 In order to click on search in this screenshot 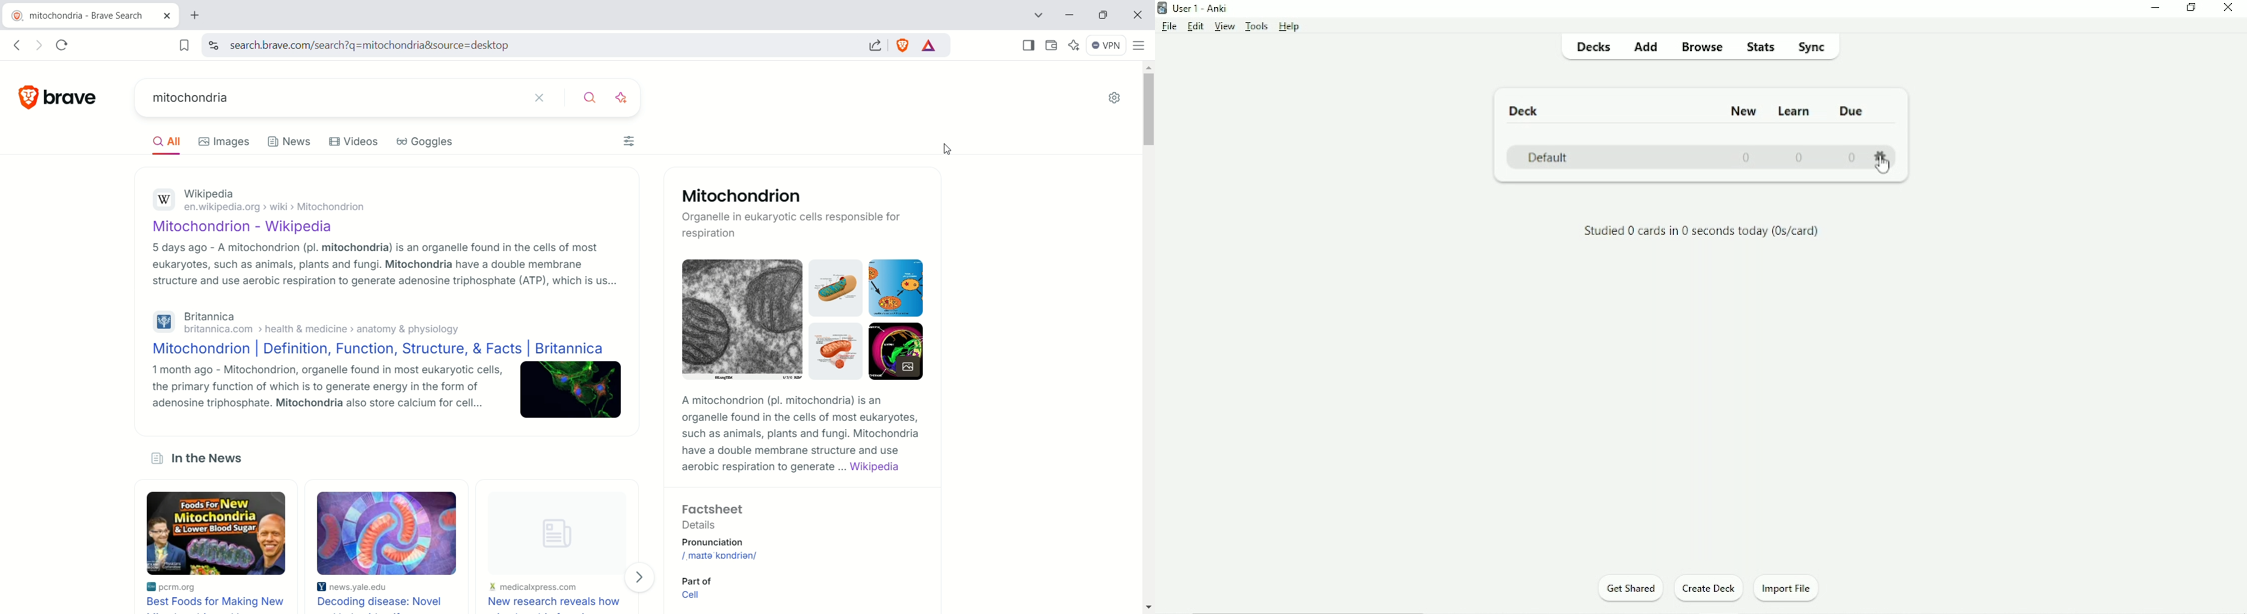, I will do `click(592, 98)`.